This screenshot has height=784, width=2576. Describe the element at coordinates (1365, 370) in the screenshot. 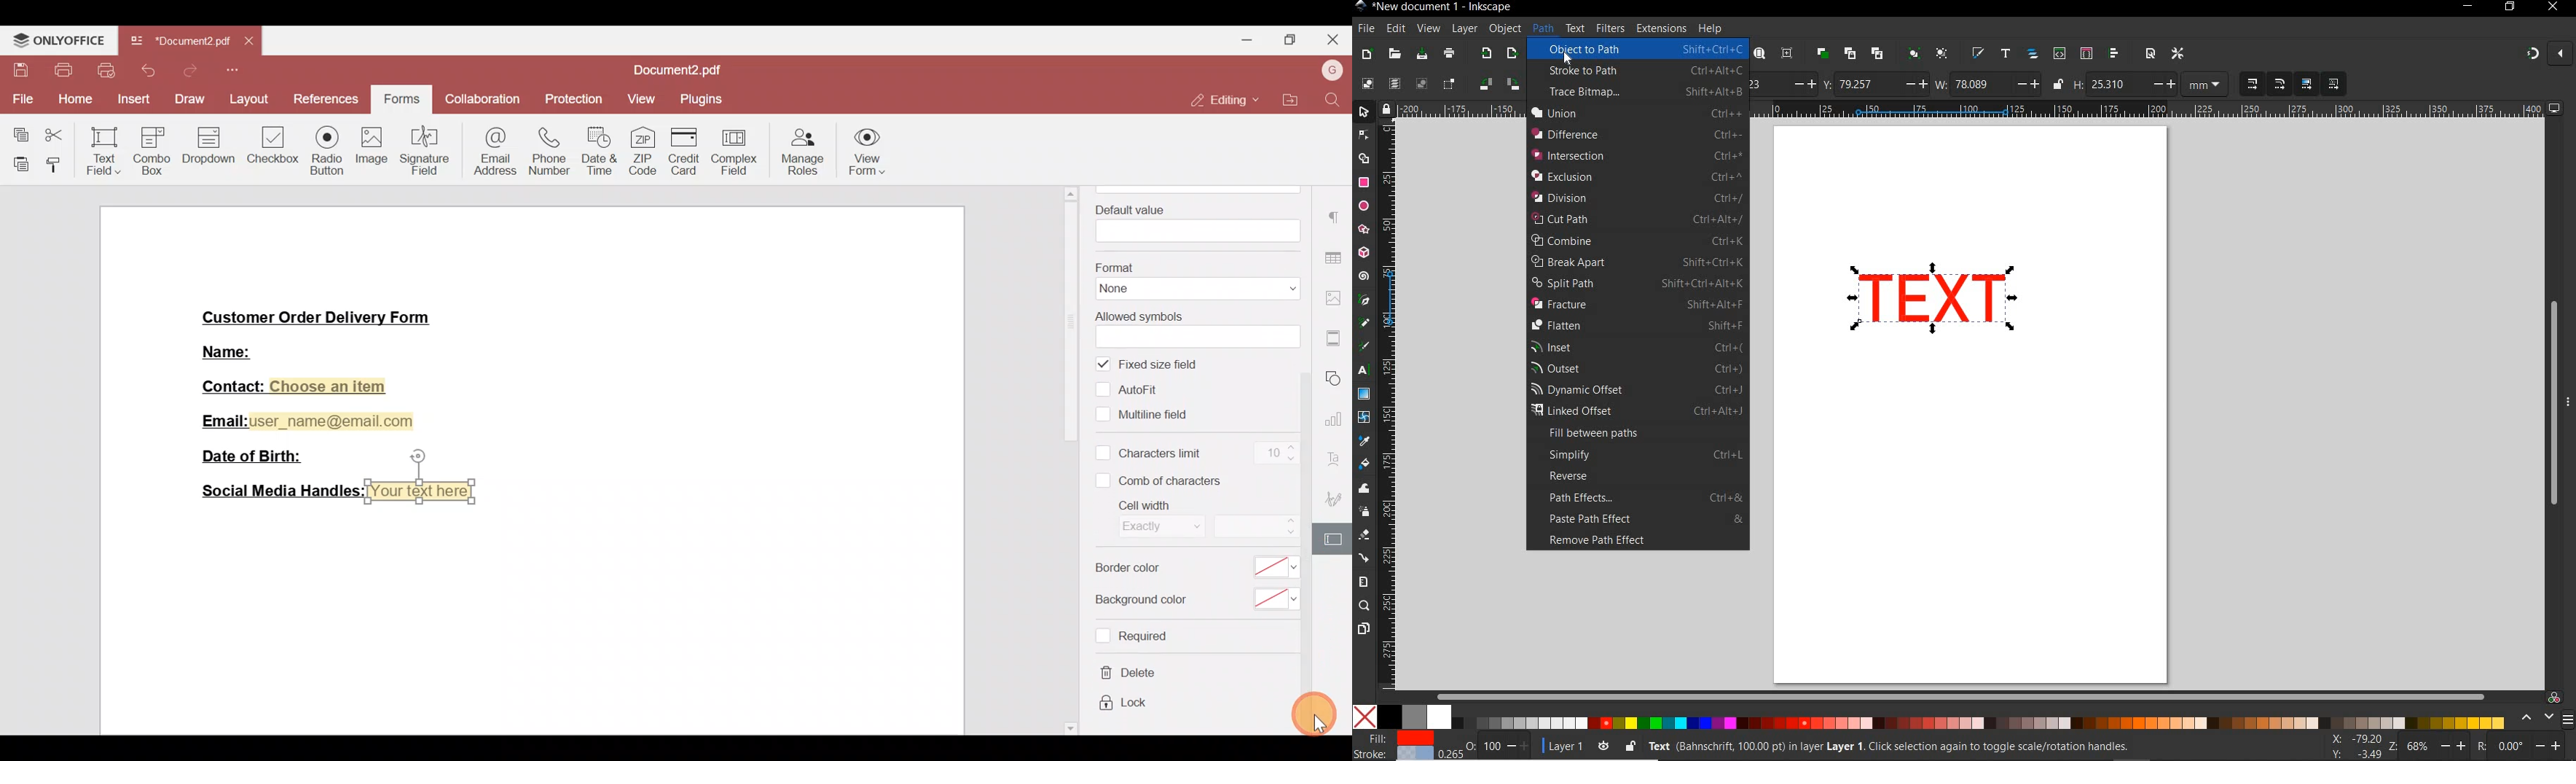

I see `TEXT TOOL` at that location.